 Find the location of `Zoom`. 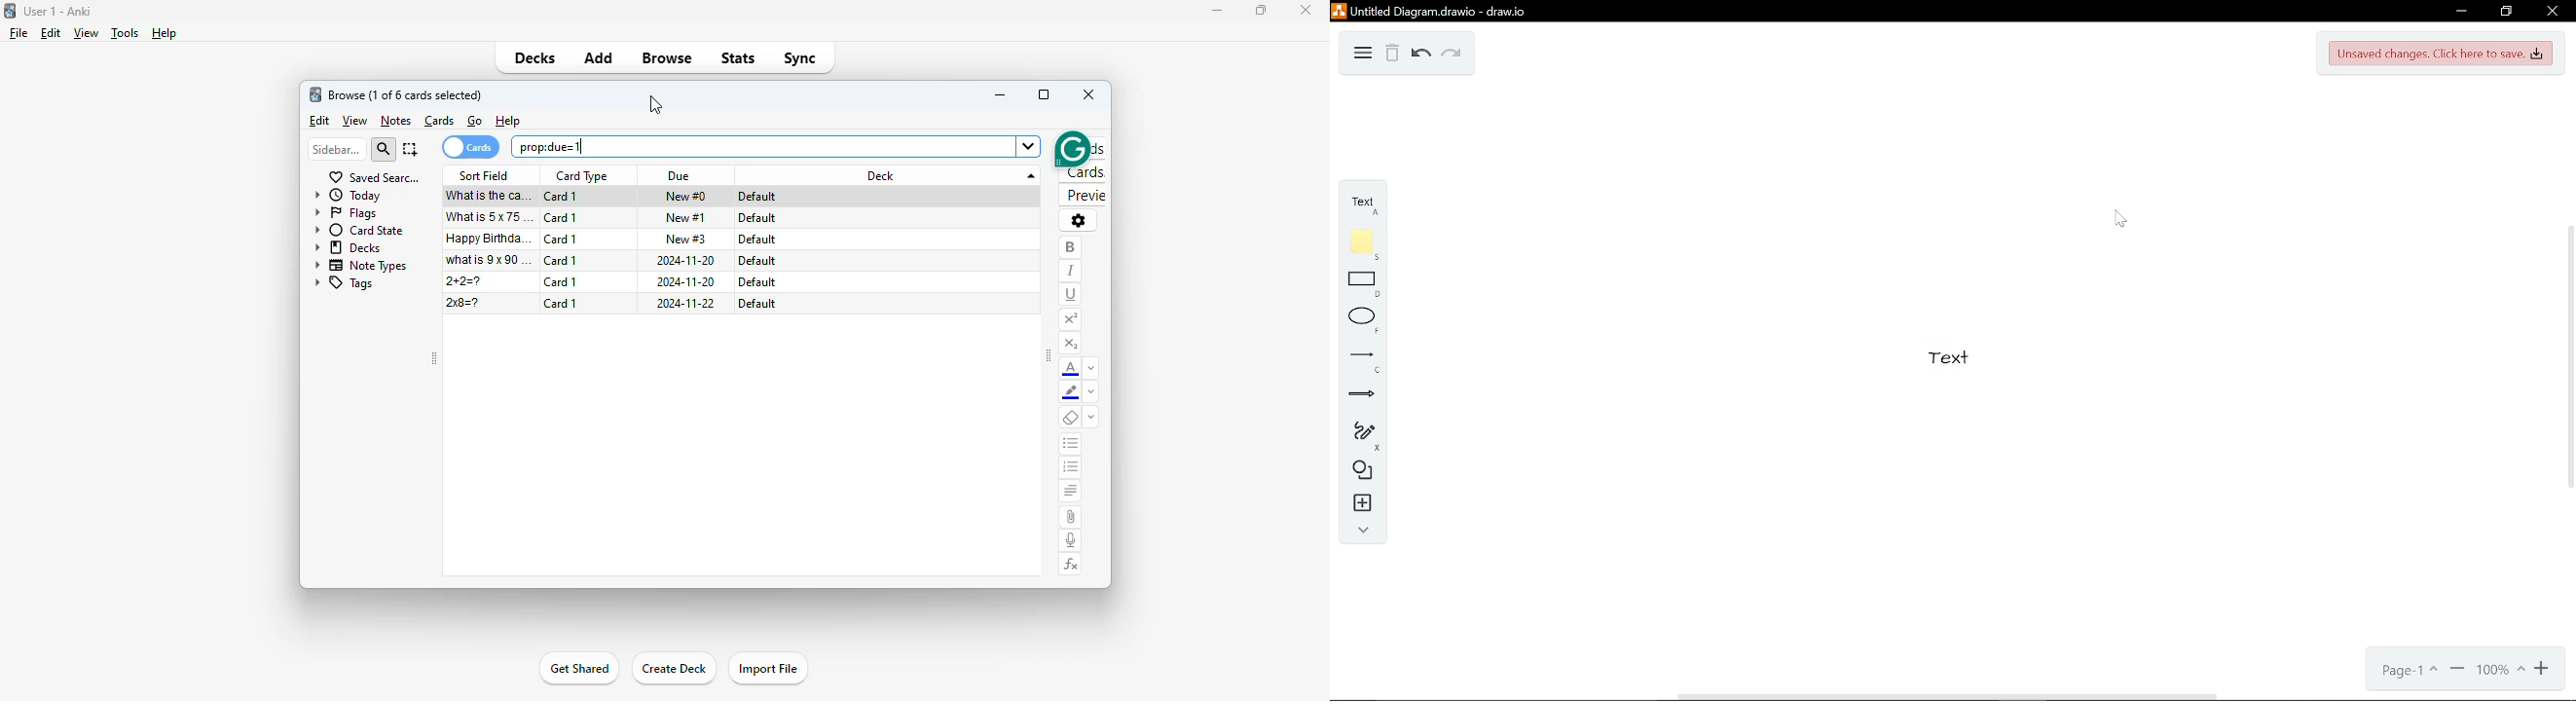

Zoom is located at coordinates (2500, 671).